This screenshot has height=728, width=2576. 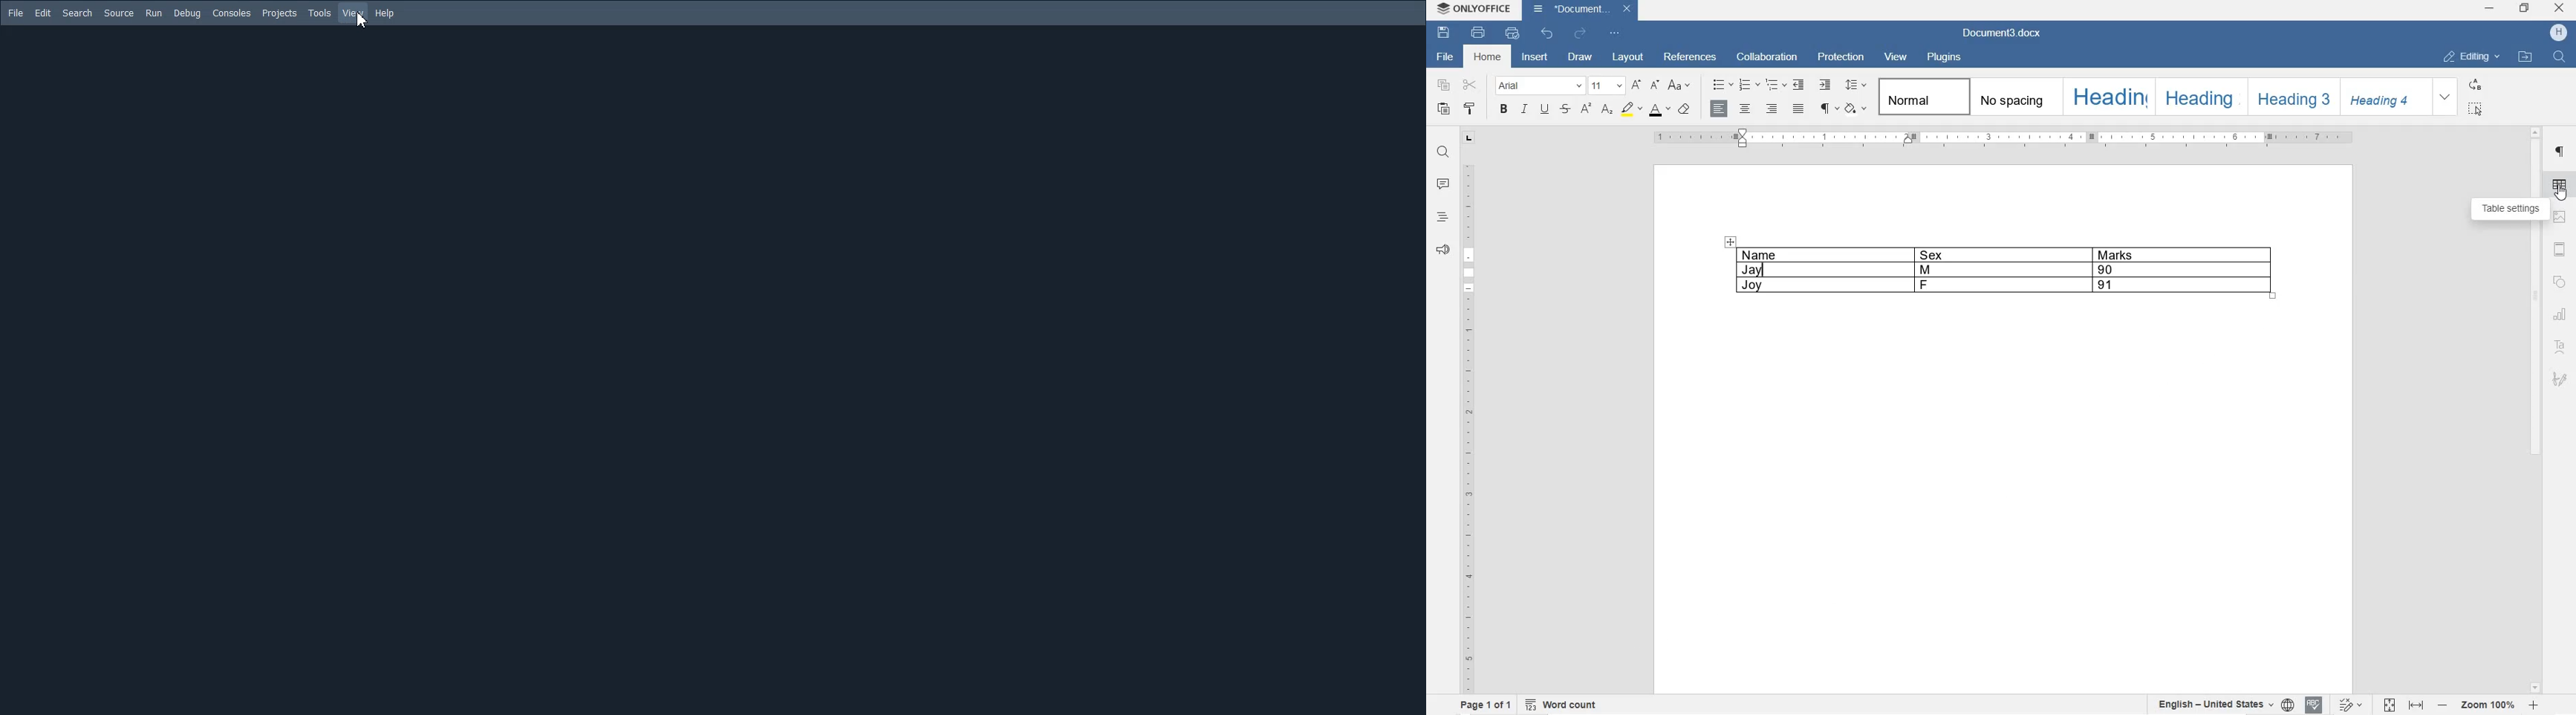 What do you see at coordinates (2490, 7) in the screenshot?
I see `MINIMIZE` at bounding box center [2490, 7].